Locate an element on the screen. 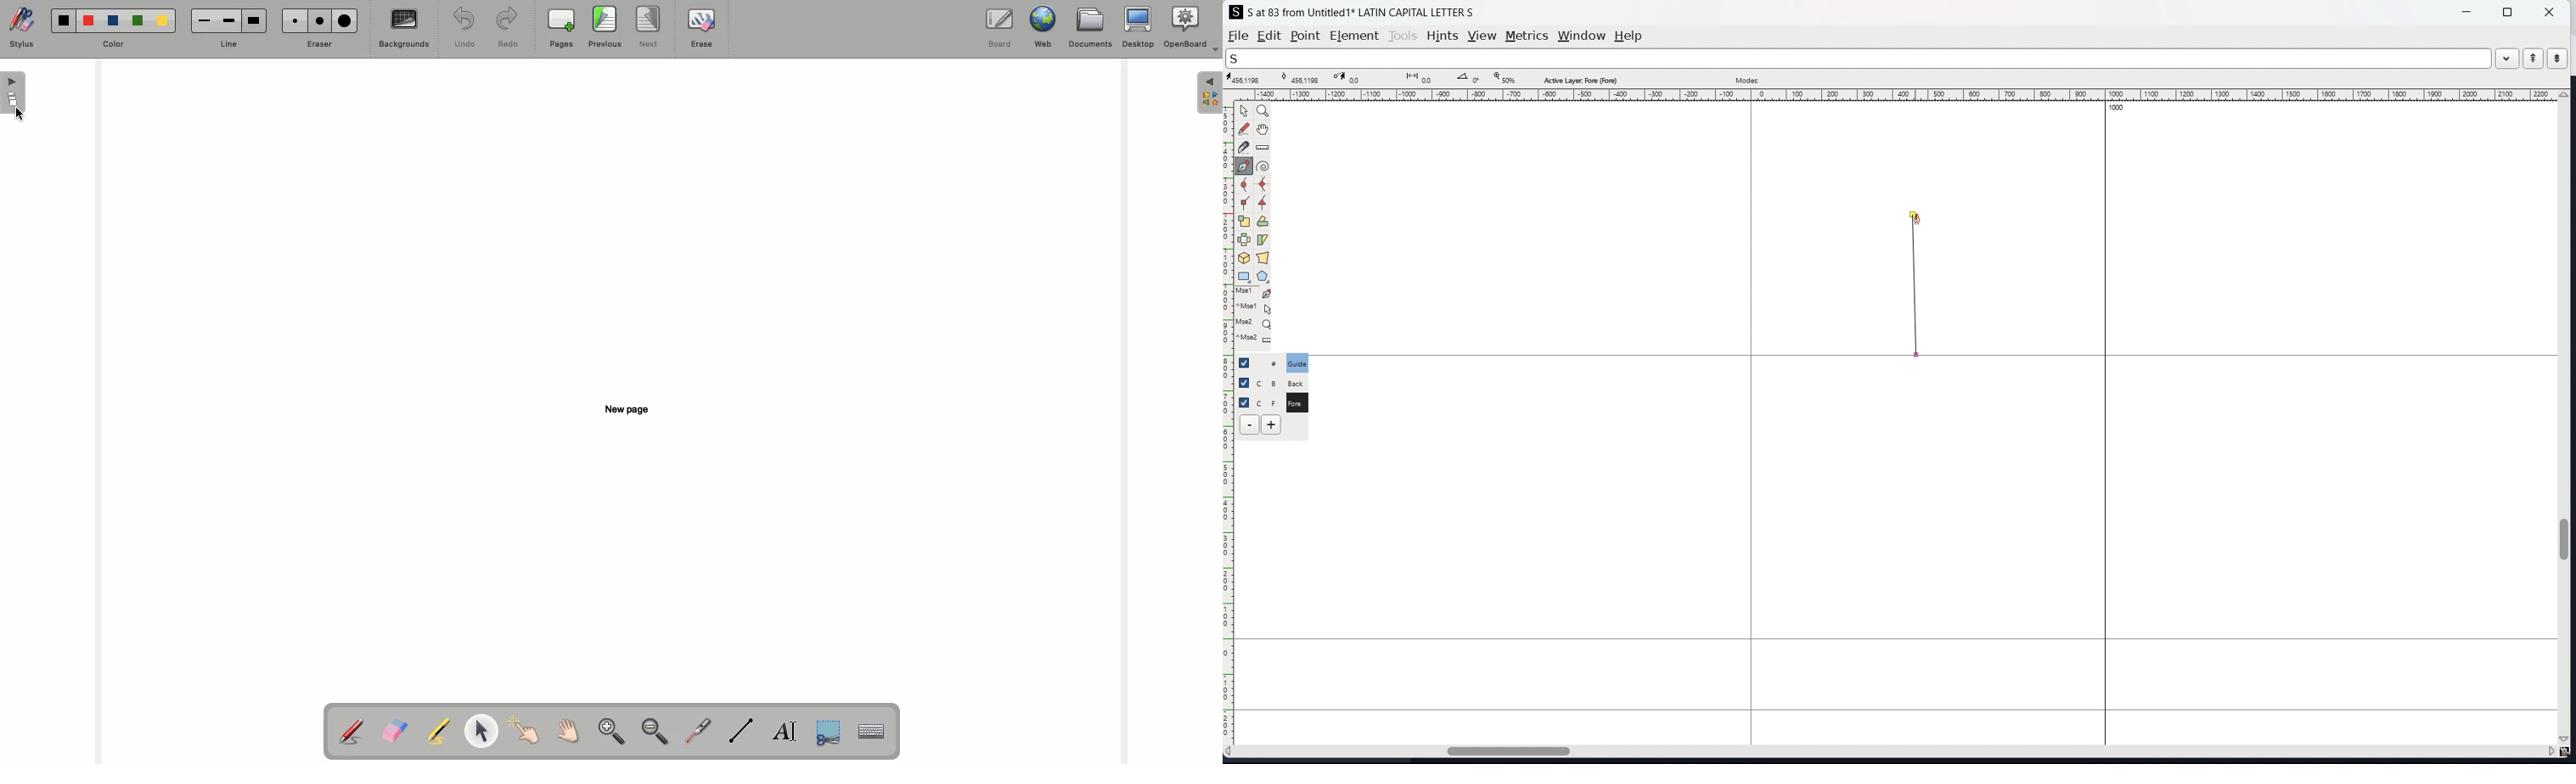 The width and height of the screenshot is (2576, 784). tools is located at coordinates (1404, 35).